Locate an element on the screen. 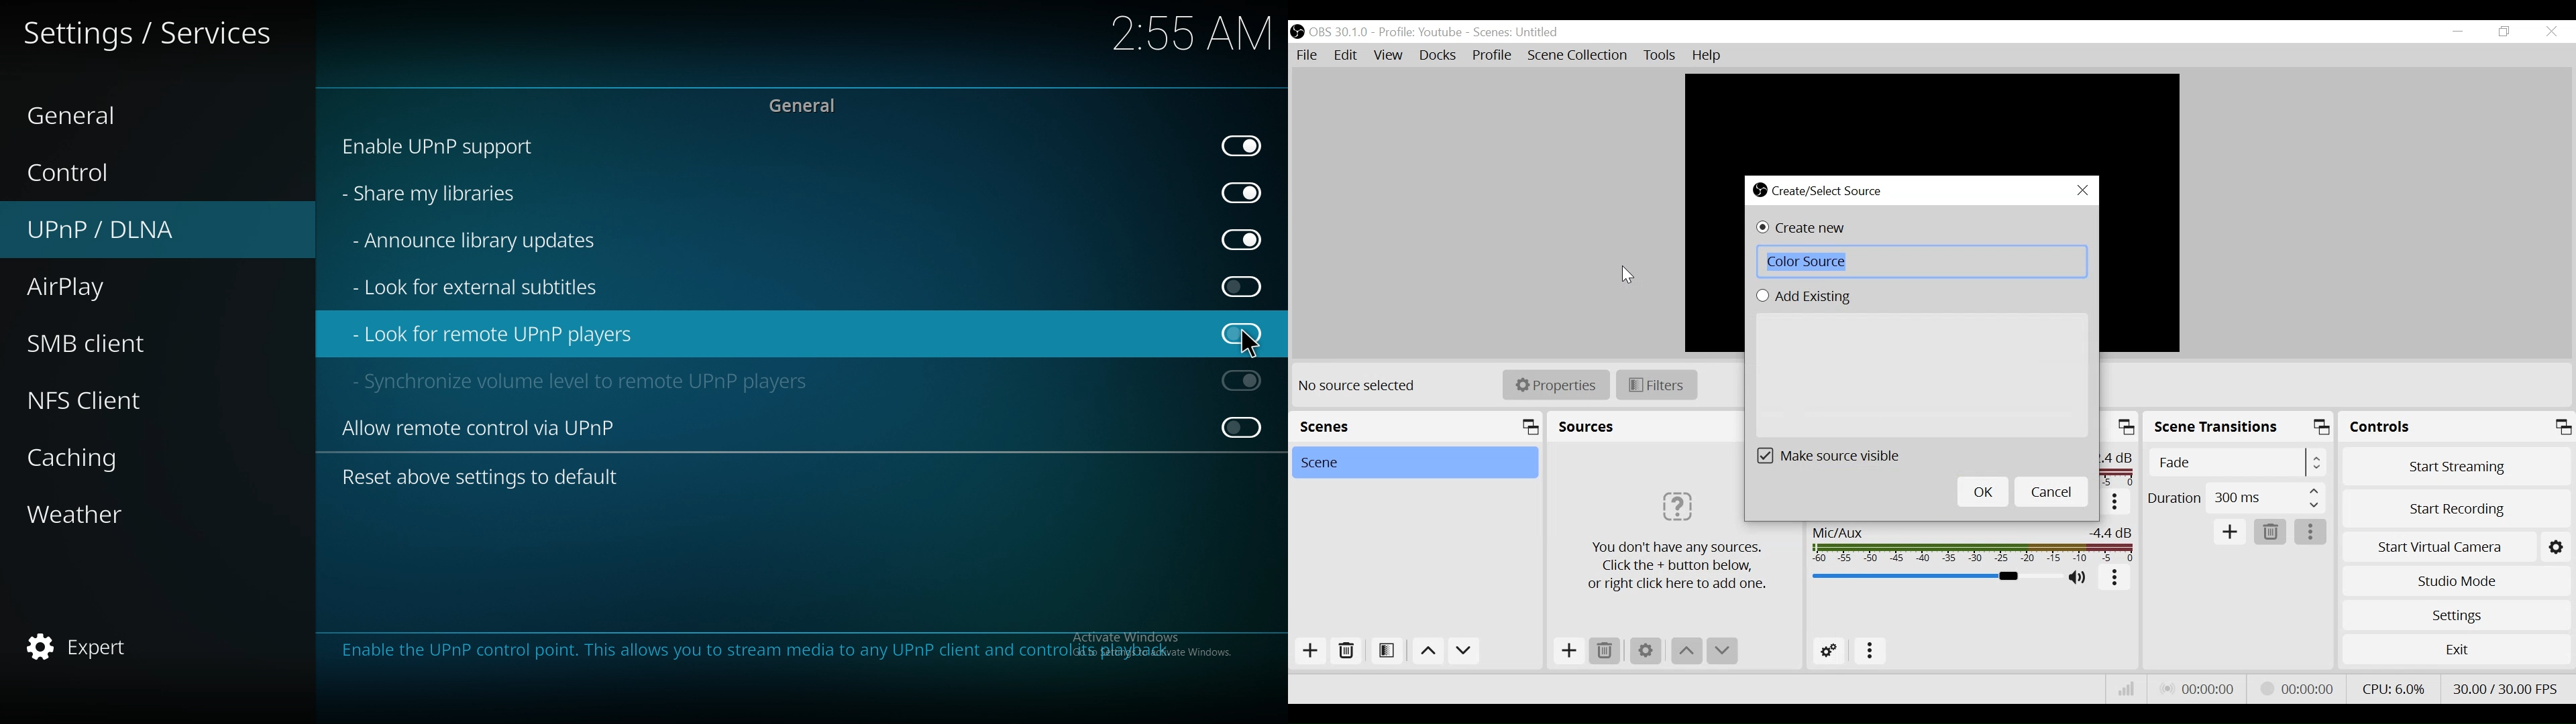 This screenshot has width=2576, height=728. View is located at coordinates (1387, 55).